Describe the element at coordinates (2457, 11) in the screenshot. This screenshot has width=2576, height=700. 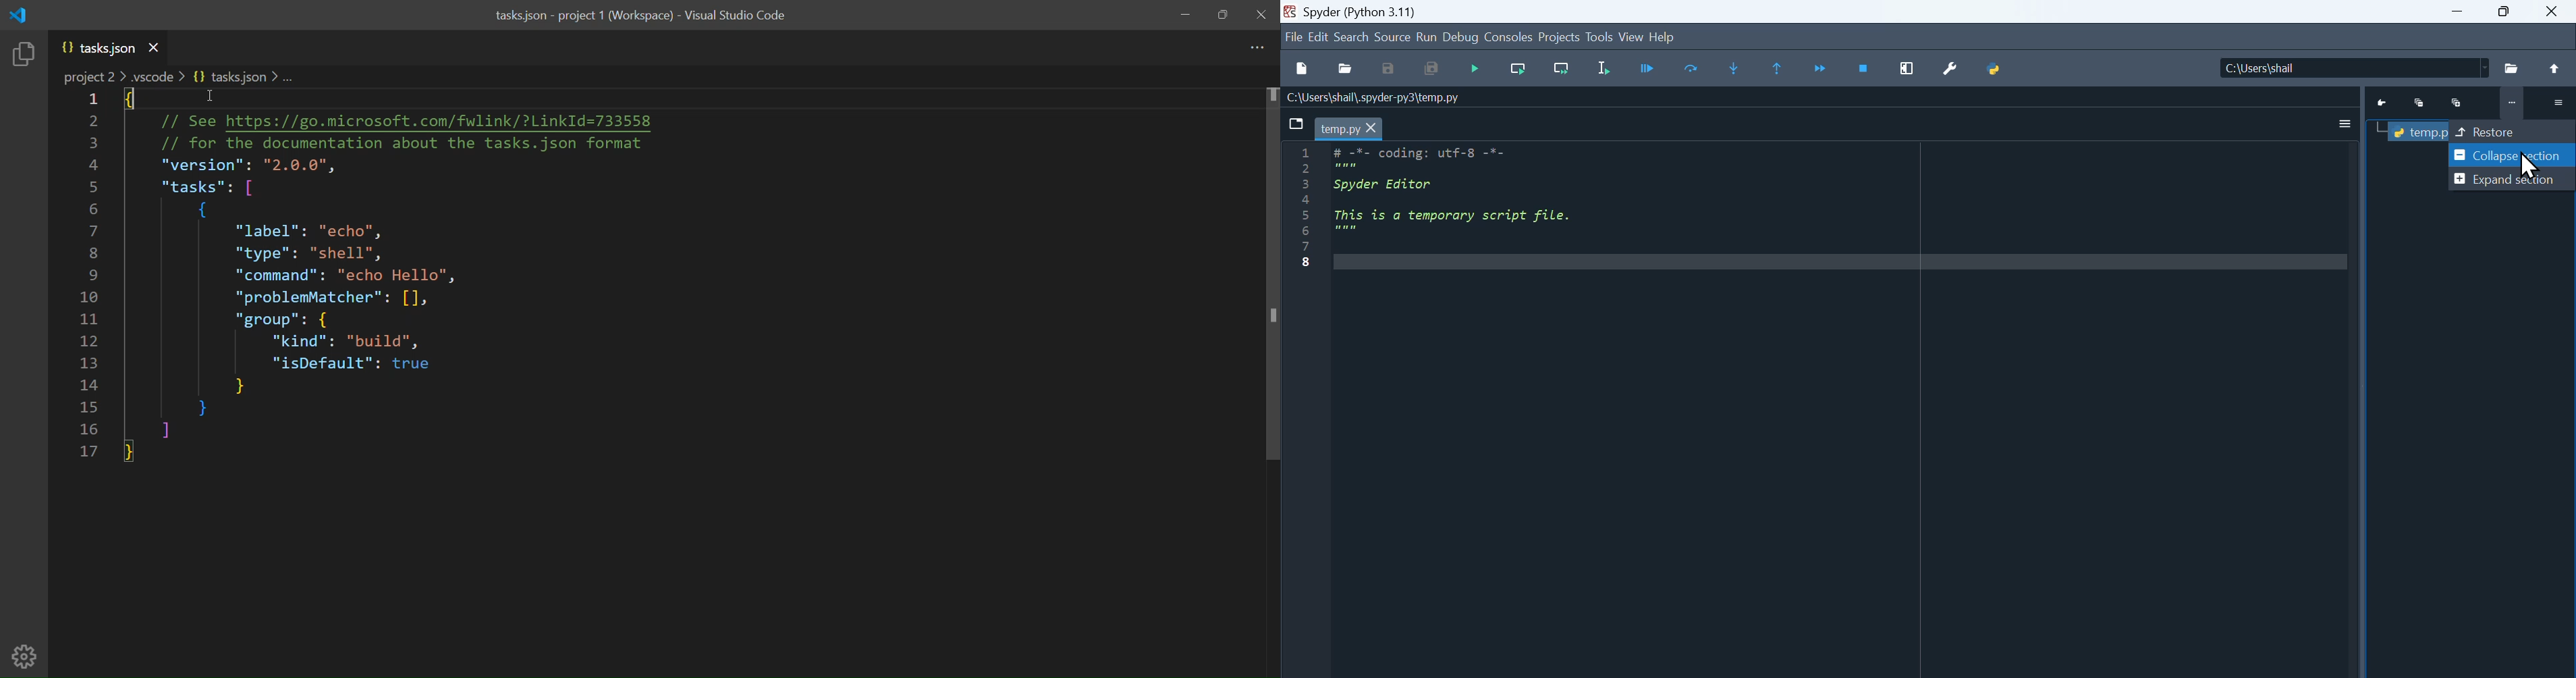
I see `minimize` at that location.